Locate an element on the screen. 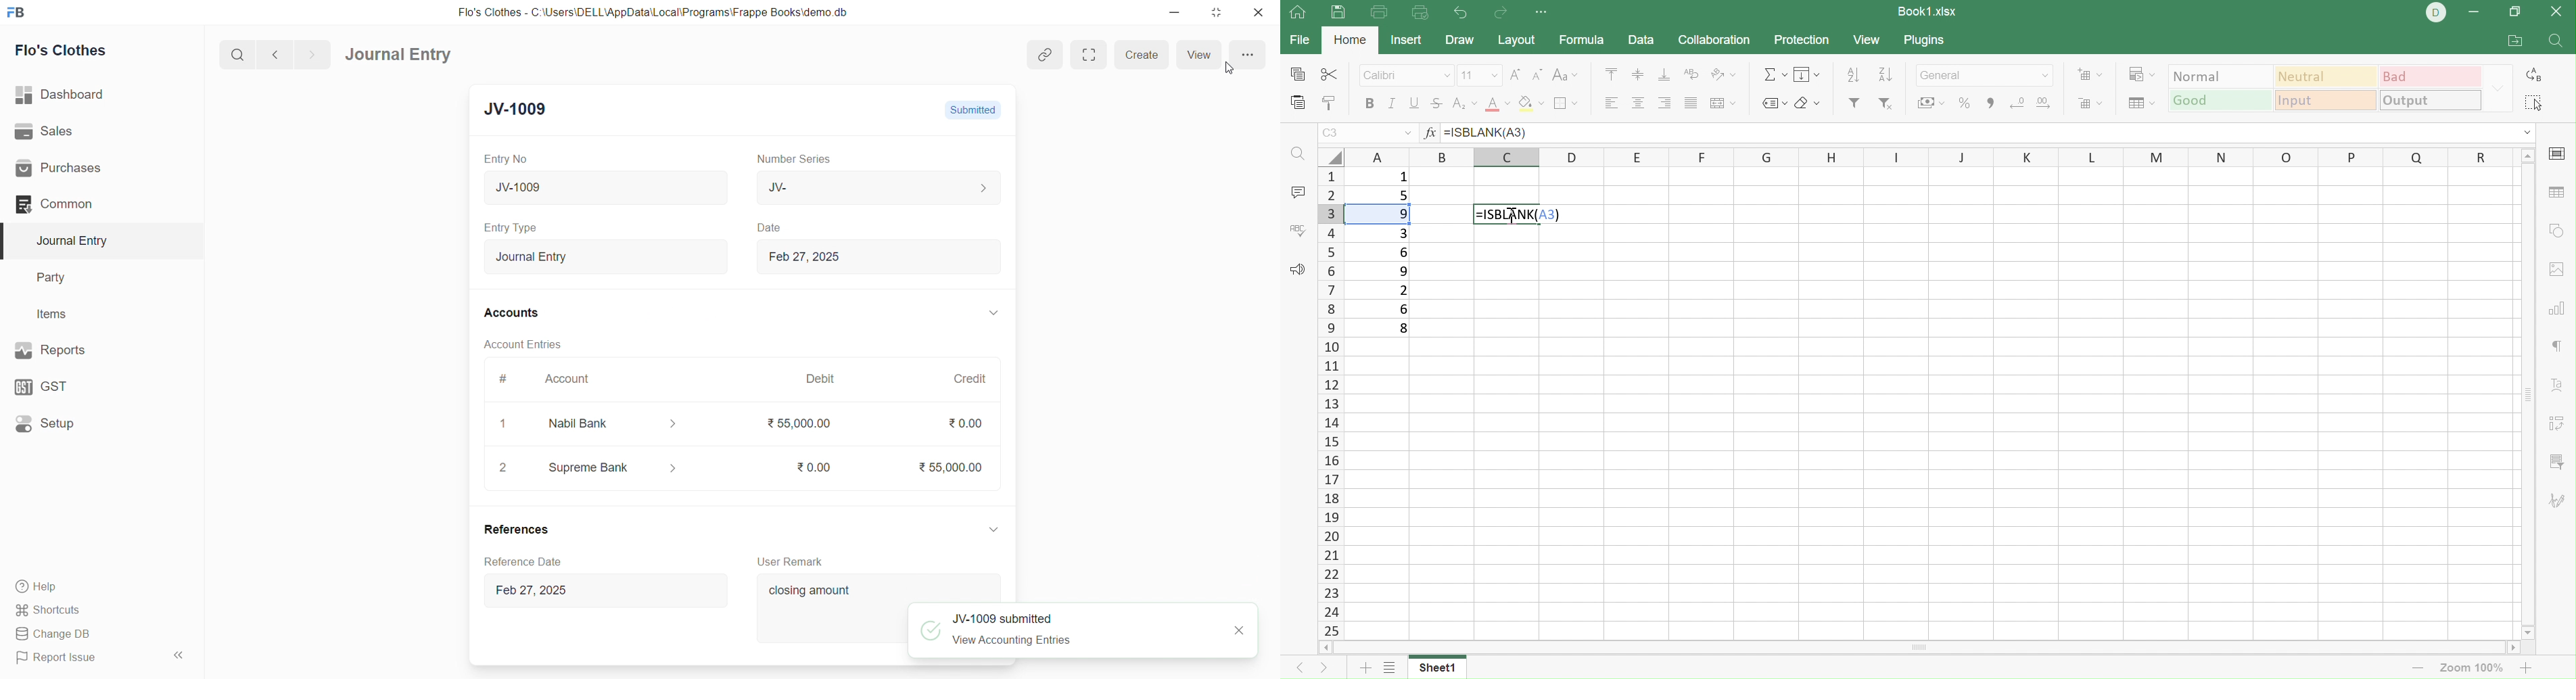 Image resolution: width=2576 pixels, height=700 pixels. View is located at coordinates (1866, 40).